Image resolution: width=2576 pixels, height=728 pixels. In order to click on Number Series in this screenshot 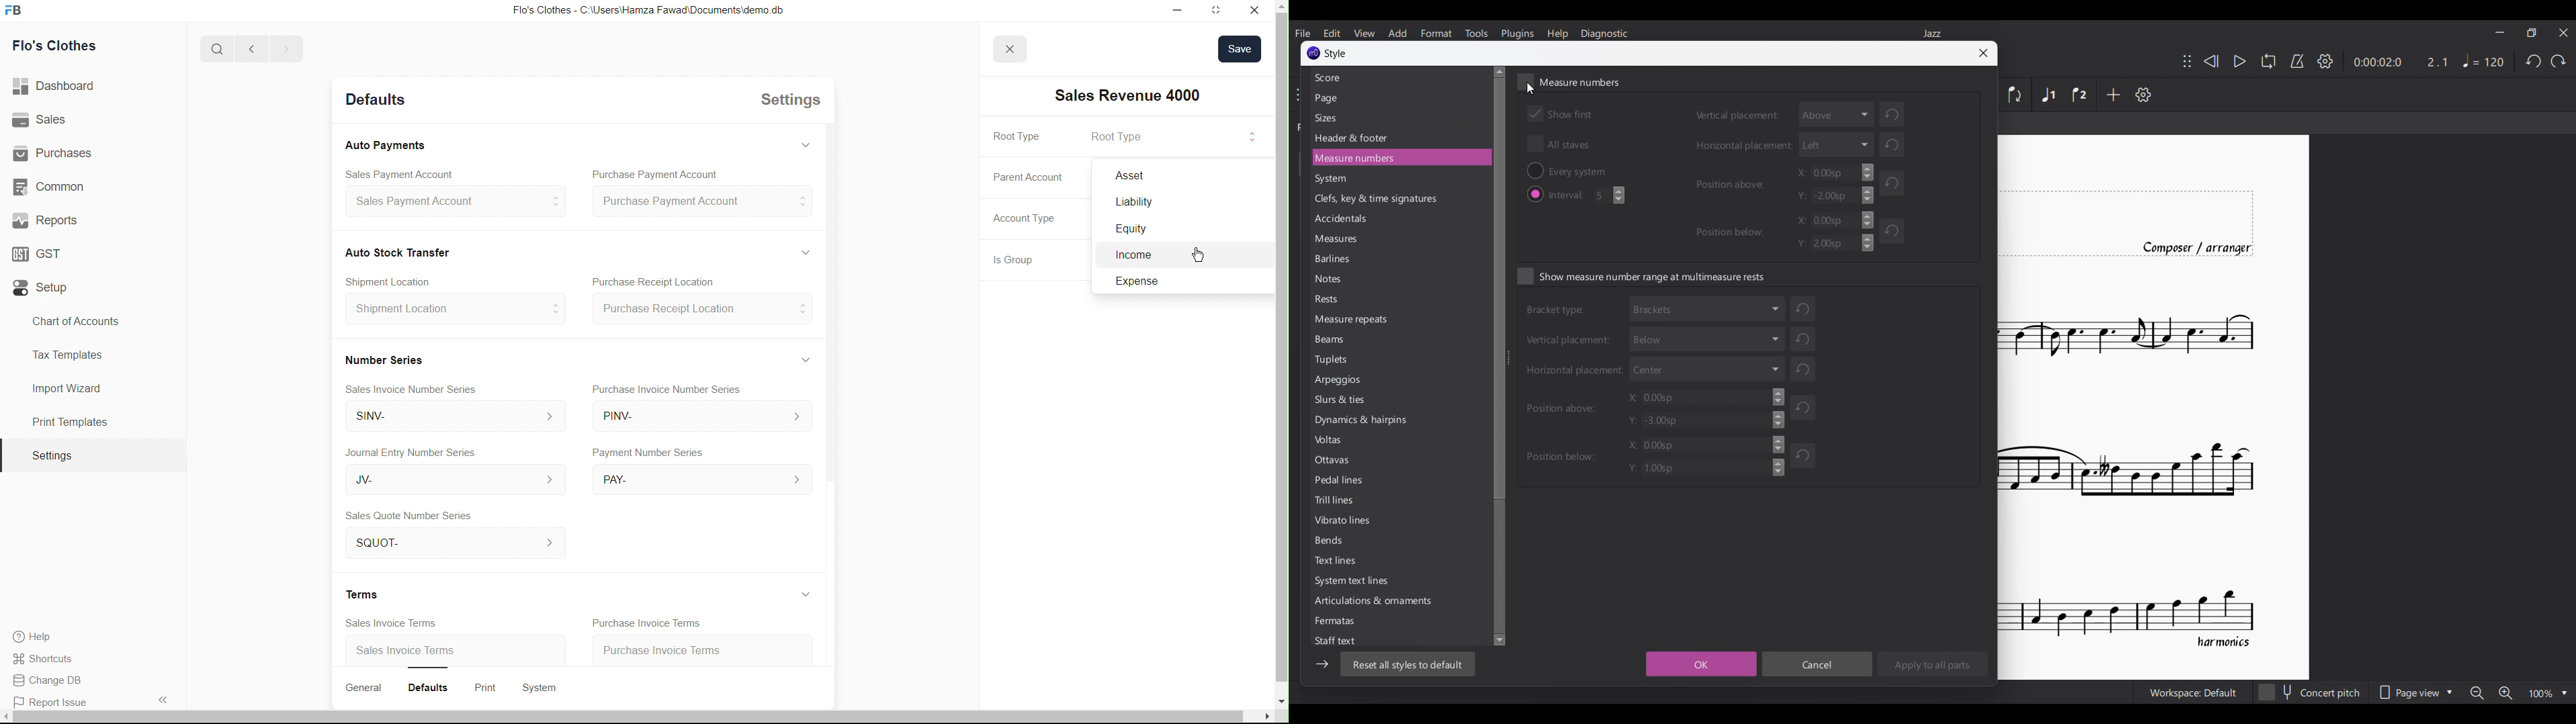, I will do `click(389, 358)`.